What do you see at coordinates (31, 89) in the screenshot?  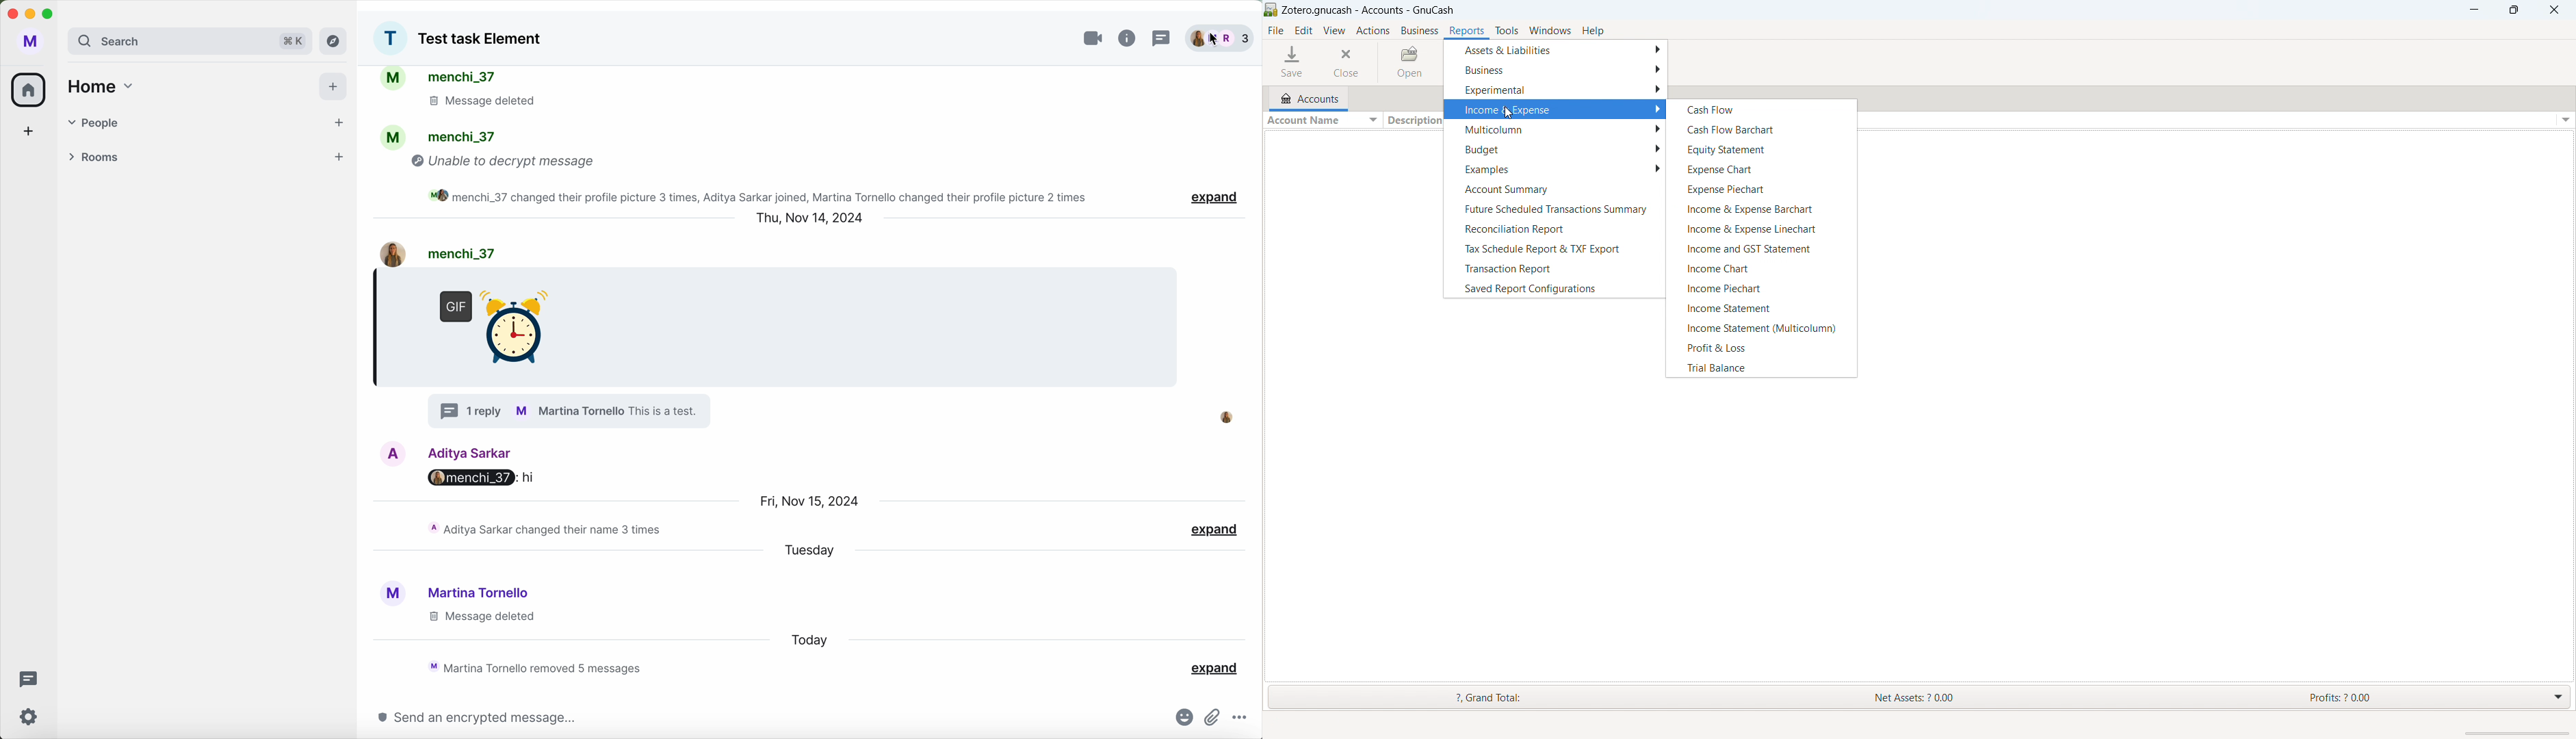 I see `home icon` at bounding box center [31, 89].